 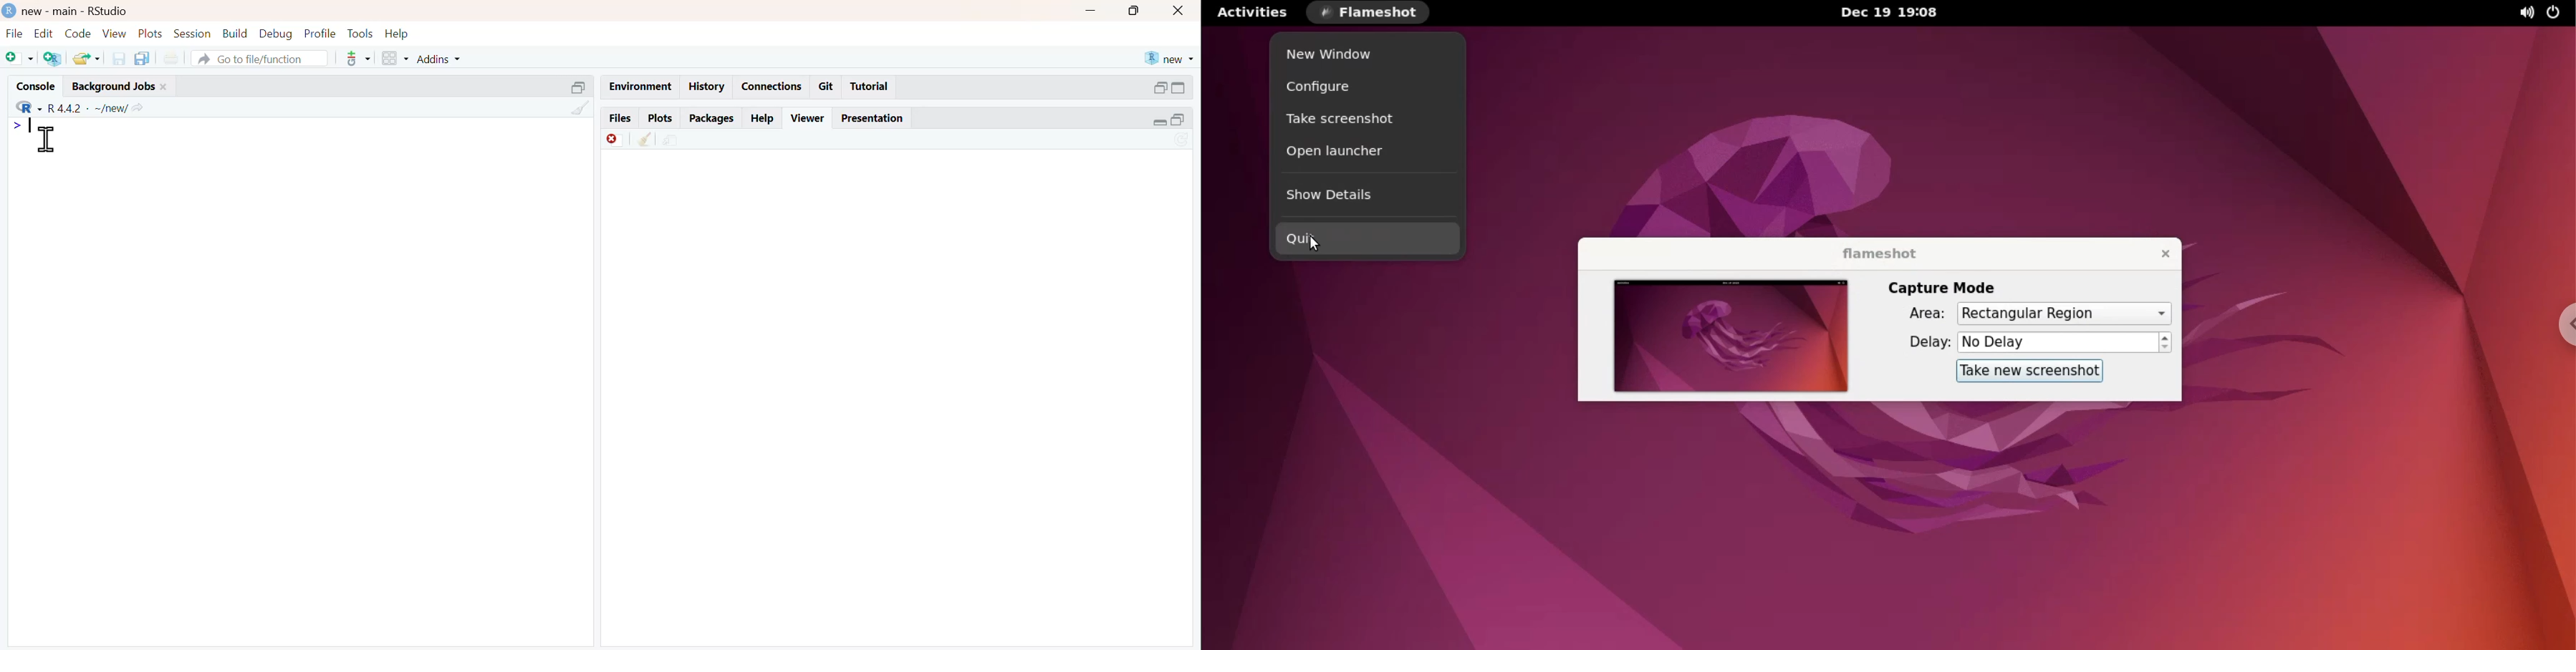 I want to click on new - main - RStudio, so click(x=76, y=12).